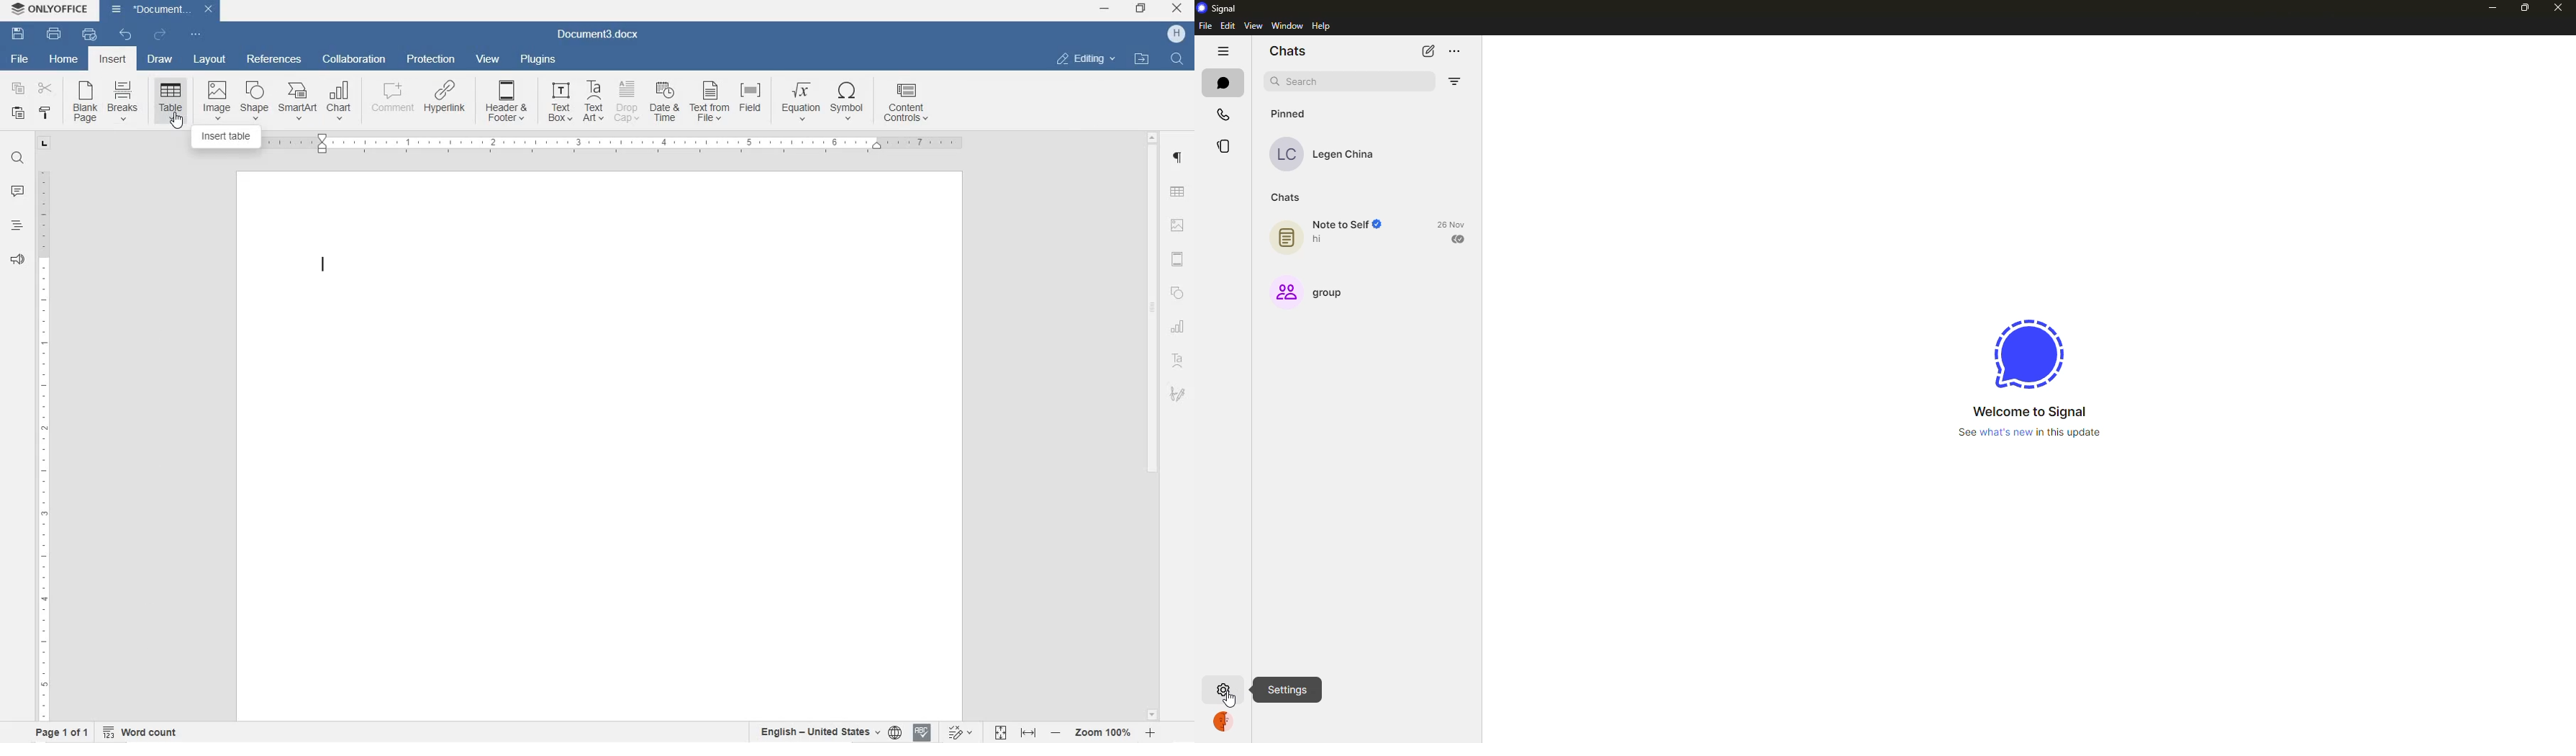 This screenshot has height=756, width=2576. I want to click on FIND, so click(16, 160).